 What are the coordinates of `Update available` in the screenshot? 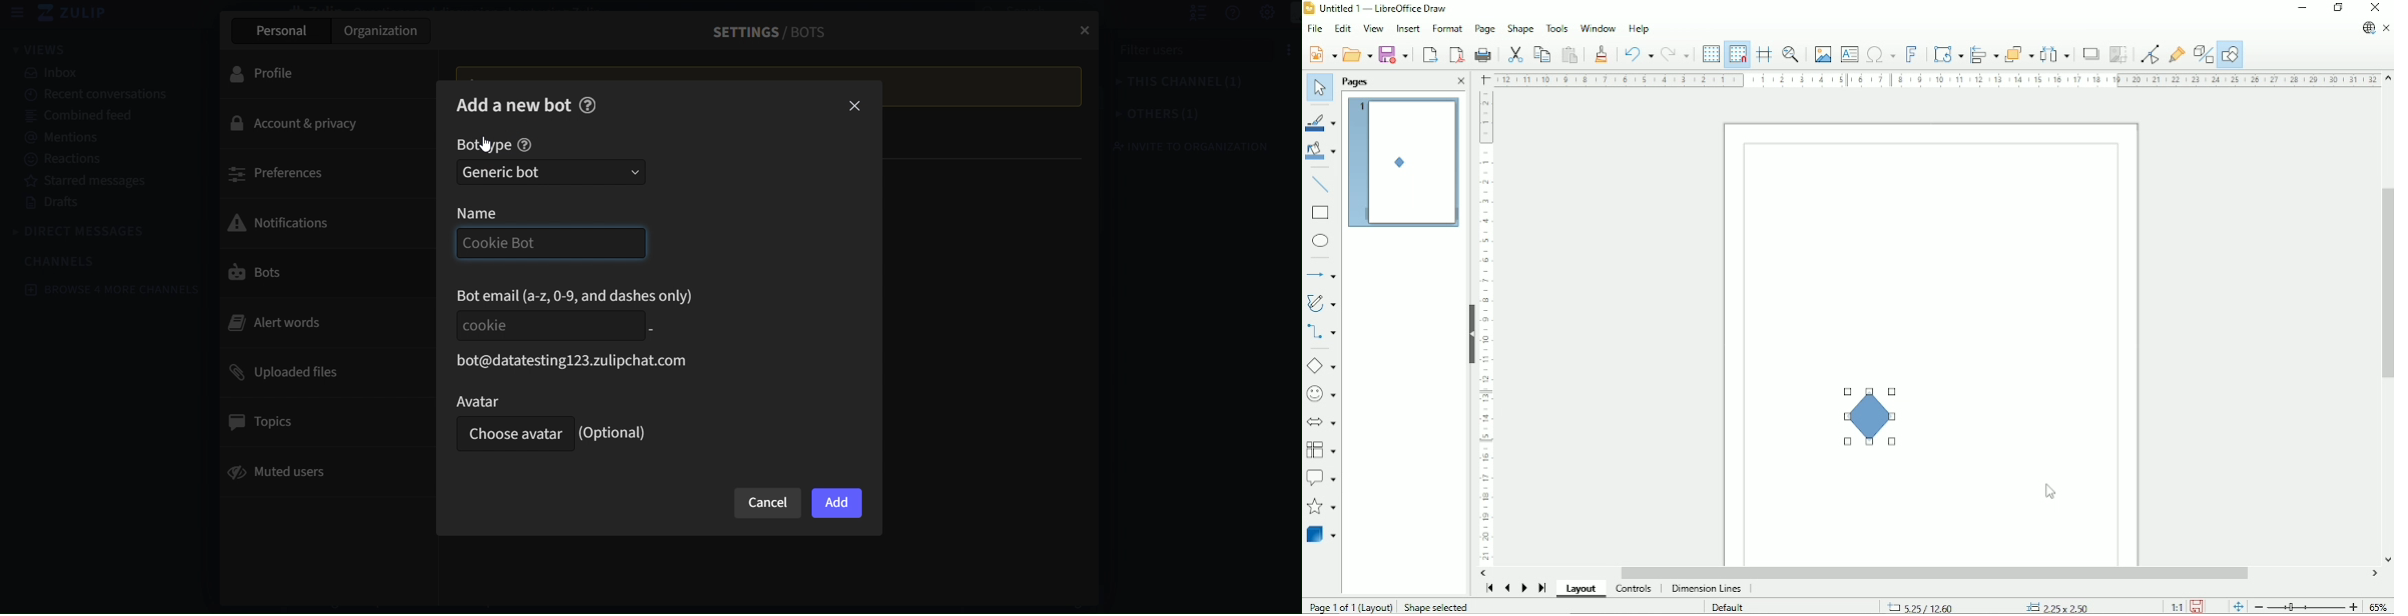 It's located at (2367, 28).